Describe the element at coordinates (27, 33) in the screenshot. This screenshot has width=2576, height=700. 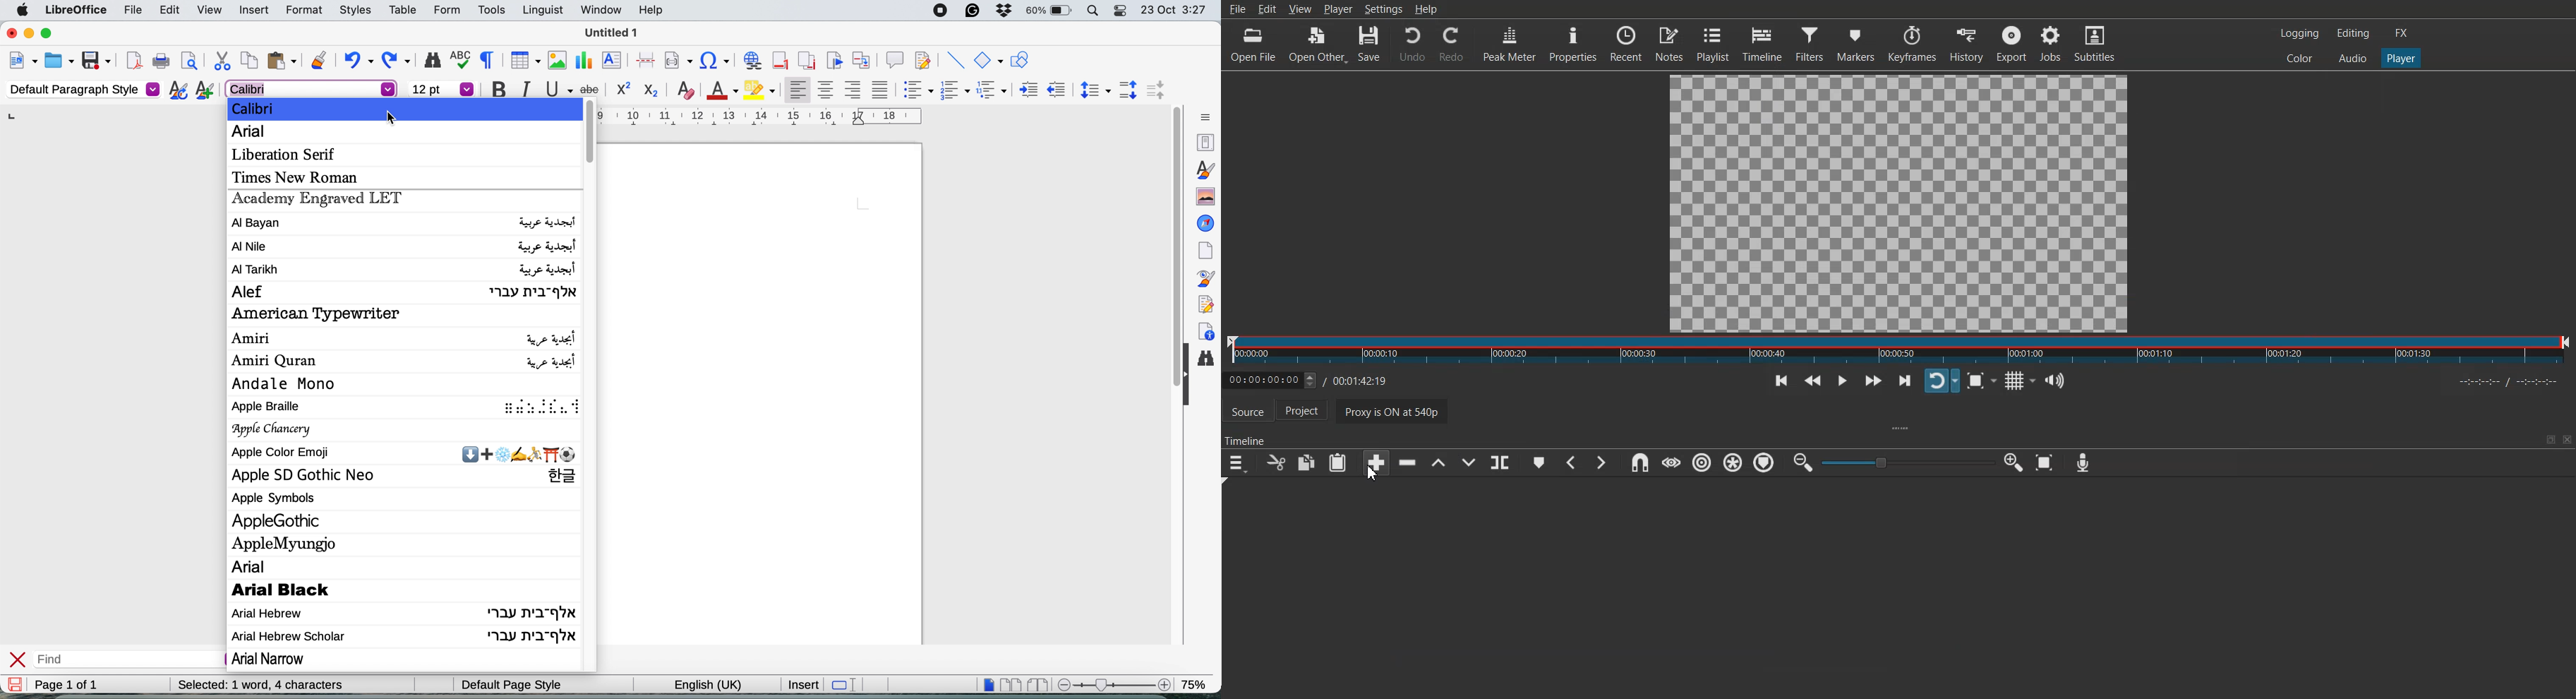
I see `minimise` at that location.